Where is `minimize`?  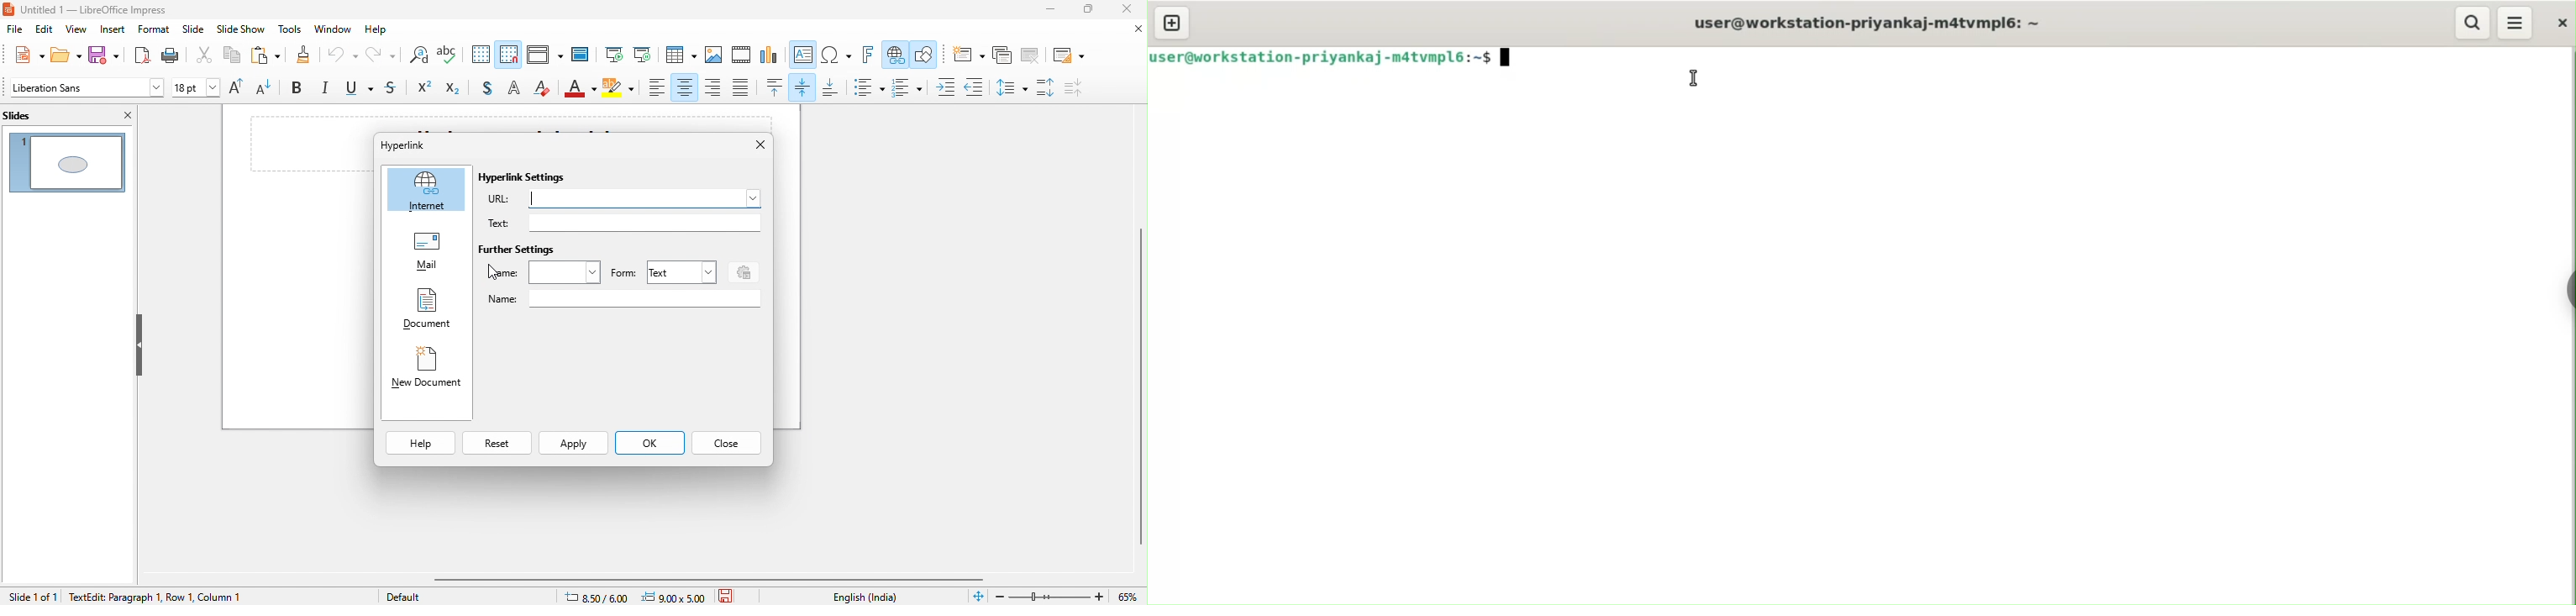
minimize is located at coordinates (1041, 12).